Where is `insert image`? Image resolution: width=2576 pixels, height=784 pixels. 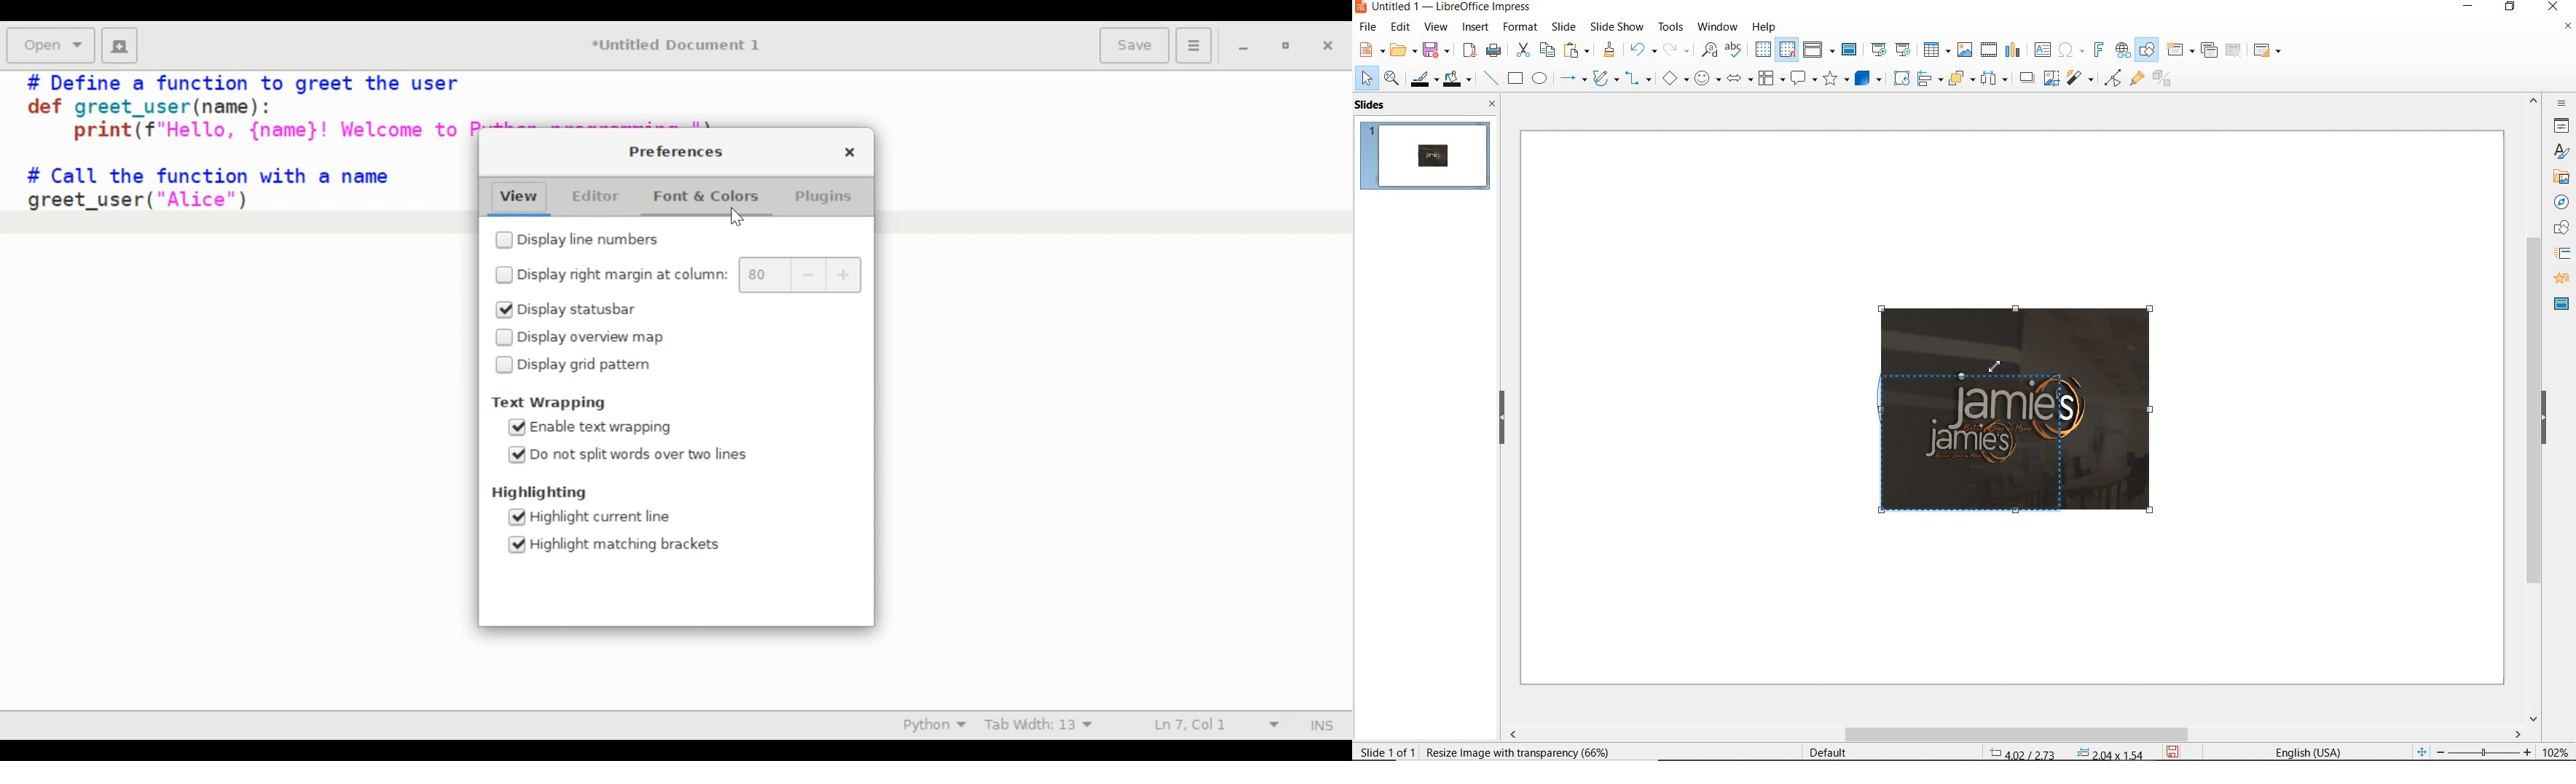 insert image is located at coordinates (1964, 50).